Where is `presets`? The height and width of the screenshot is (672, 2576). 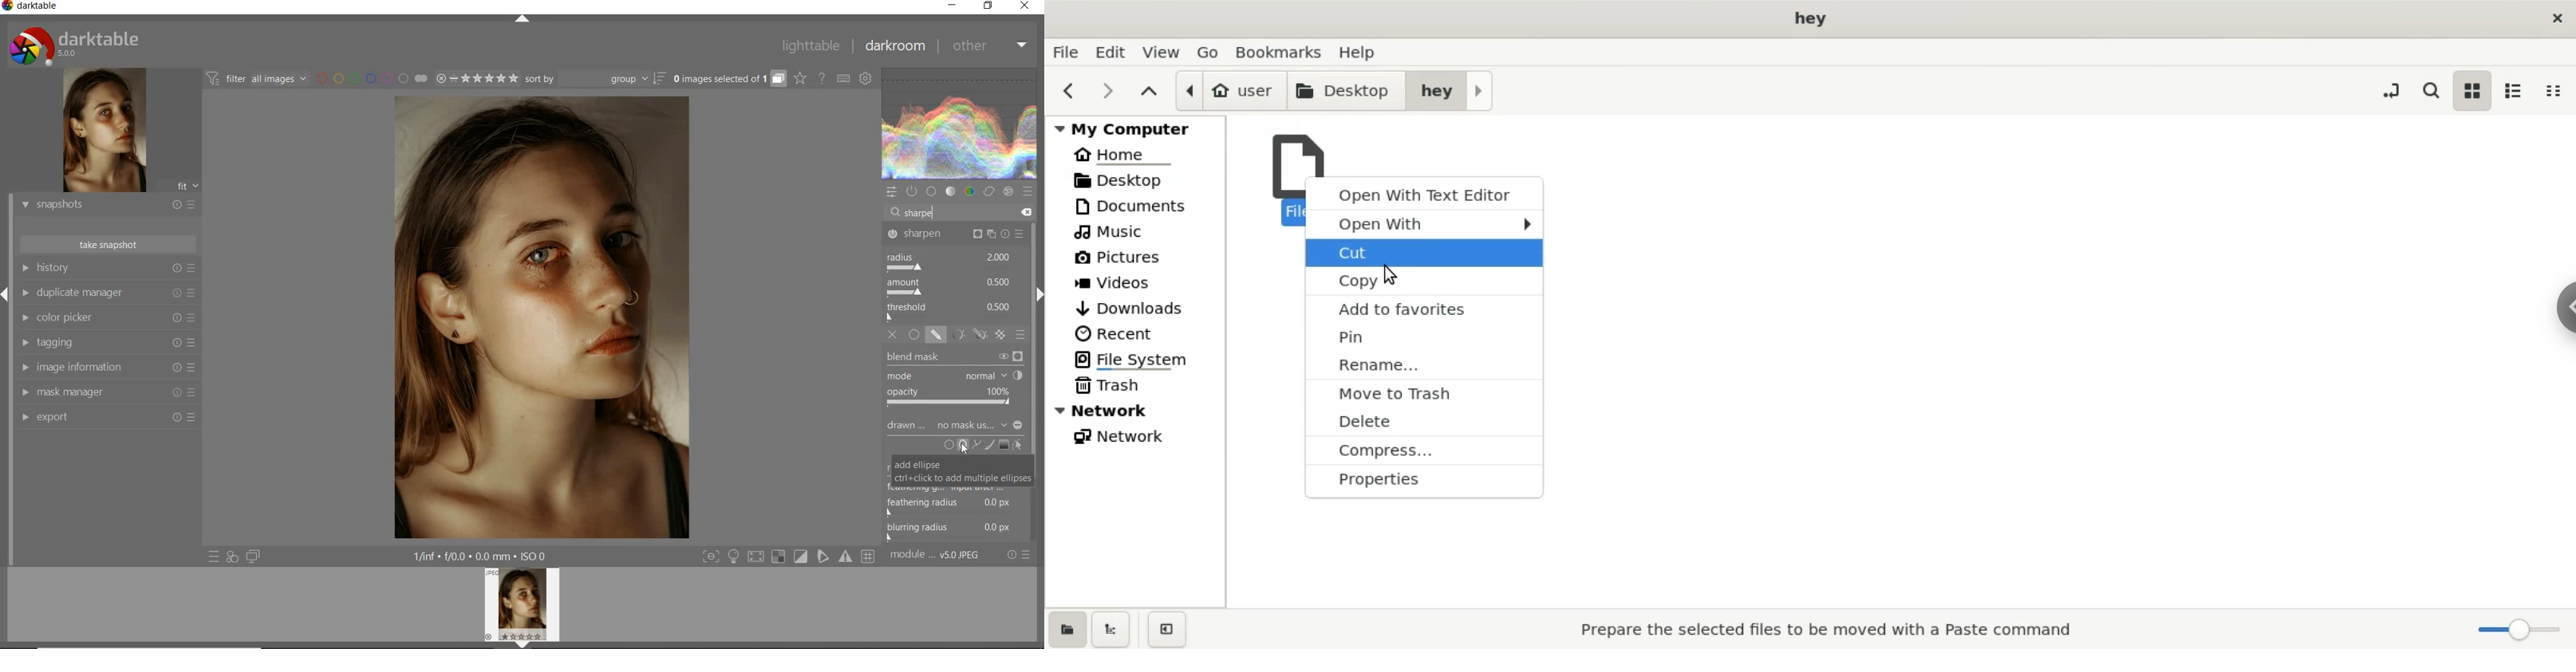
presets is located at coordinates (1028, 191).